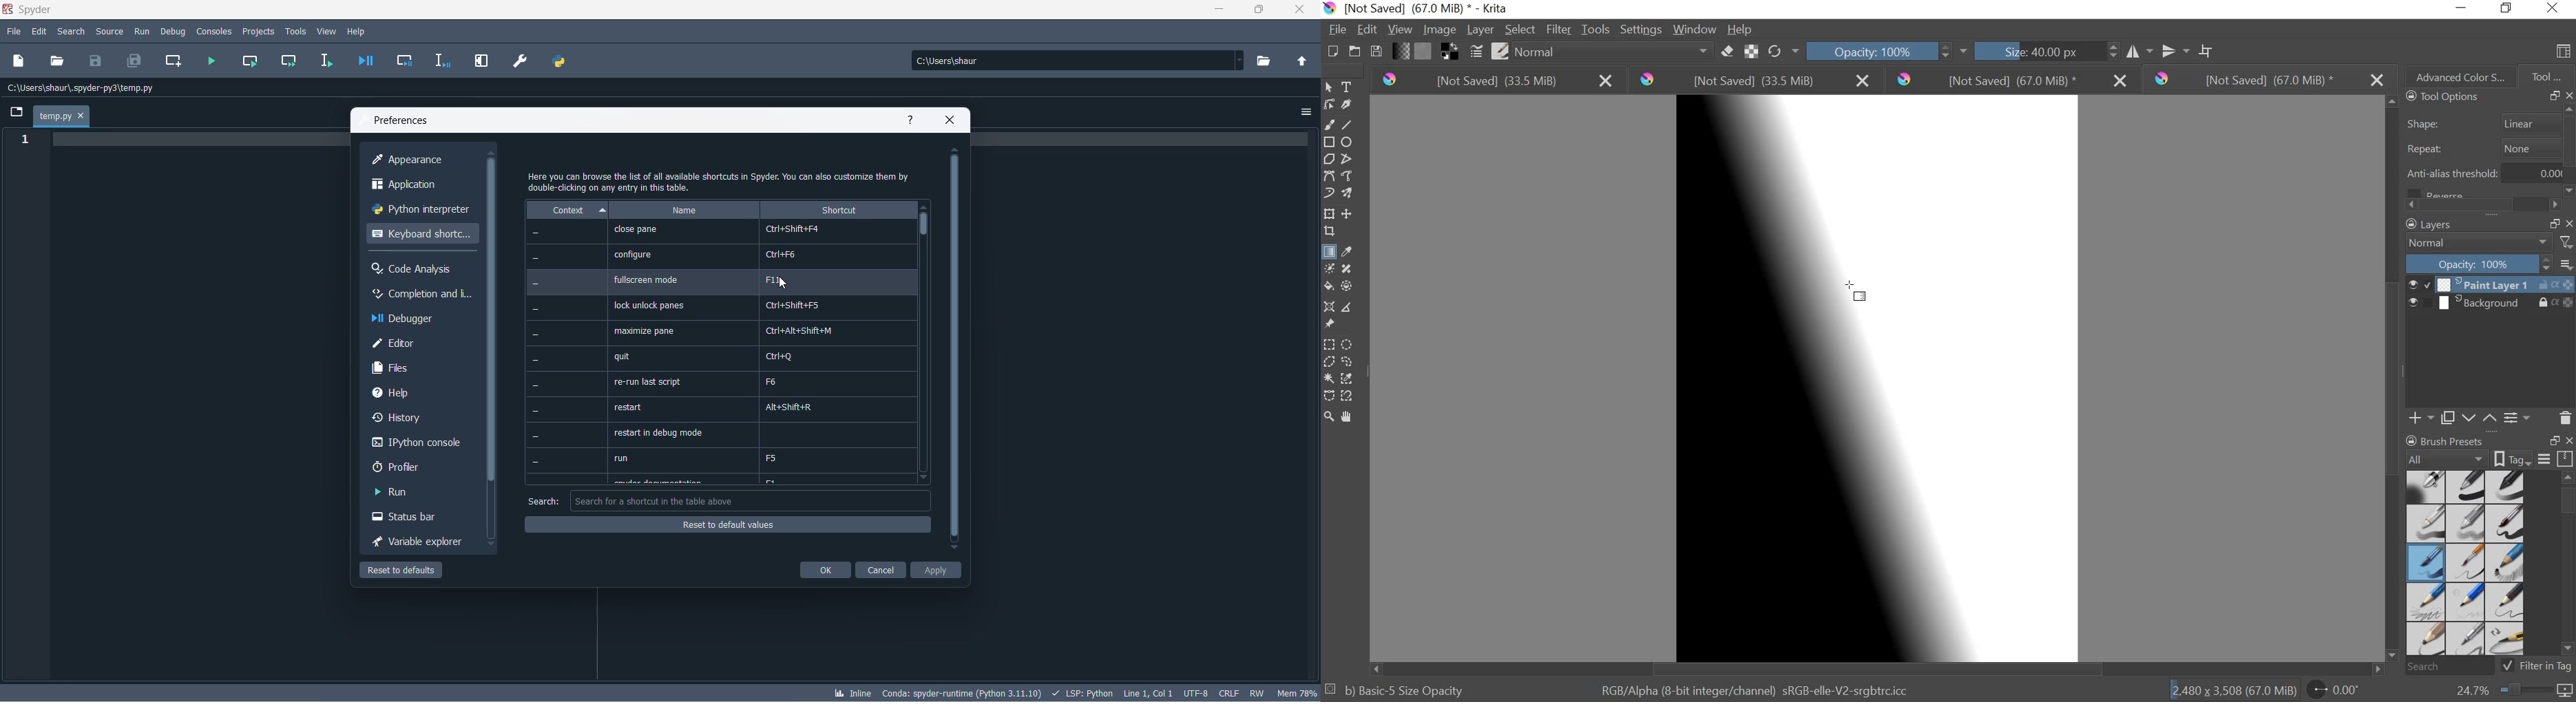 The height and width of the screenshot is (728, 2576). What do you see at coordinates (247, 62) in the screenshot?
I see `run current cell` at bounding box center [247, 62].